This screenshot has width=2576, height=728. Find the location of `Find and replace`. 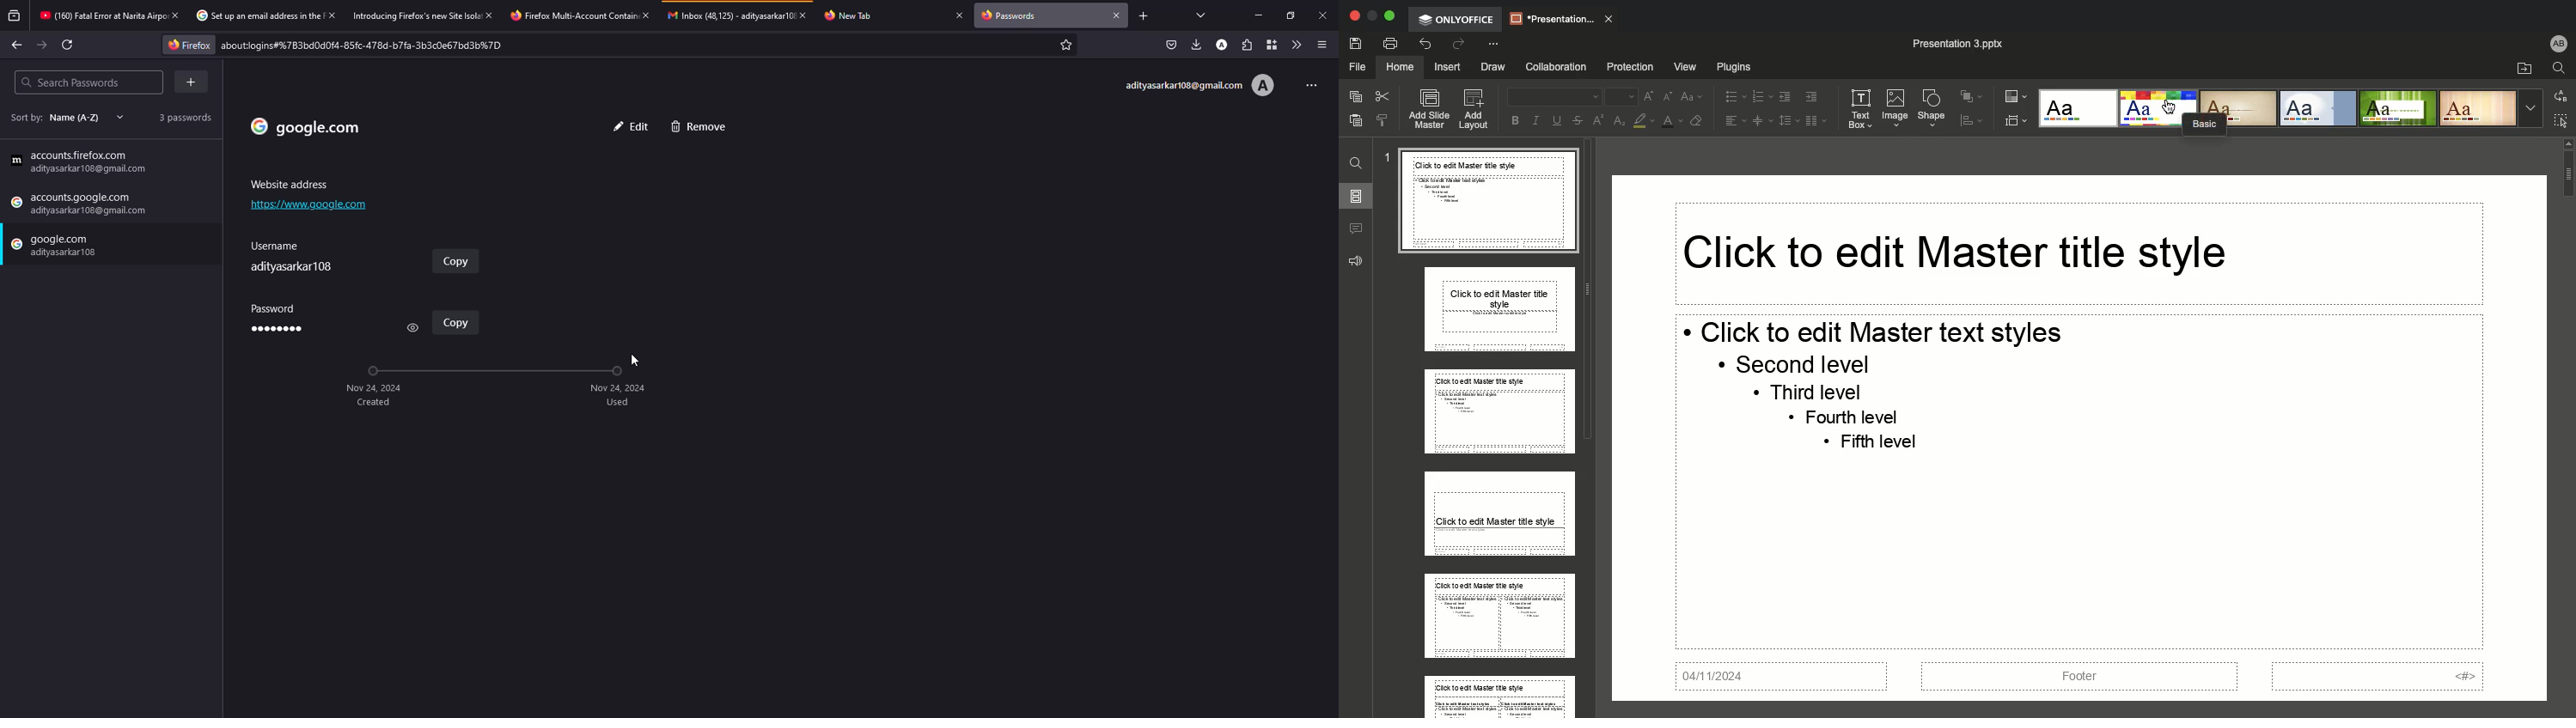

Find and replace is located at coordinates (1357, 161).